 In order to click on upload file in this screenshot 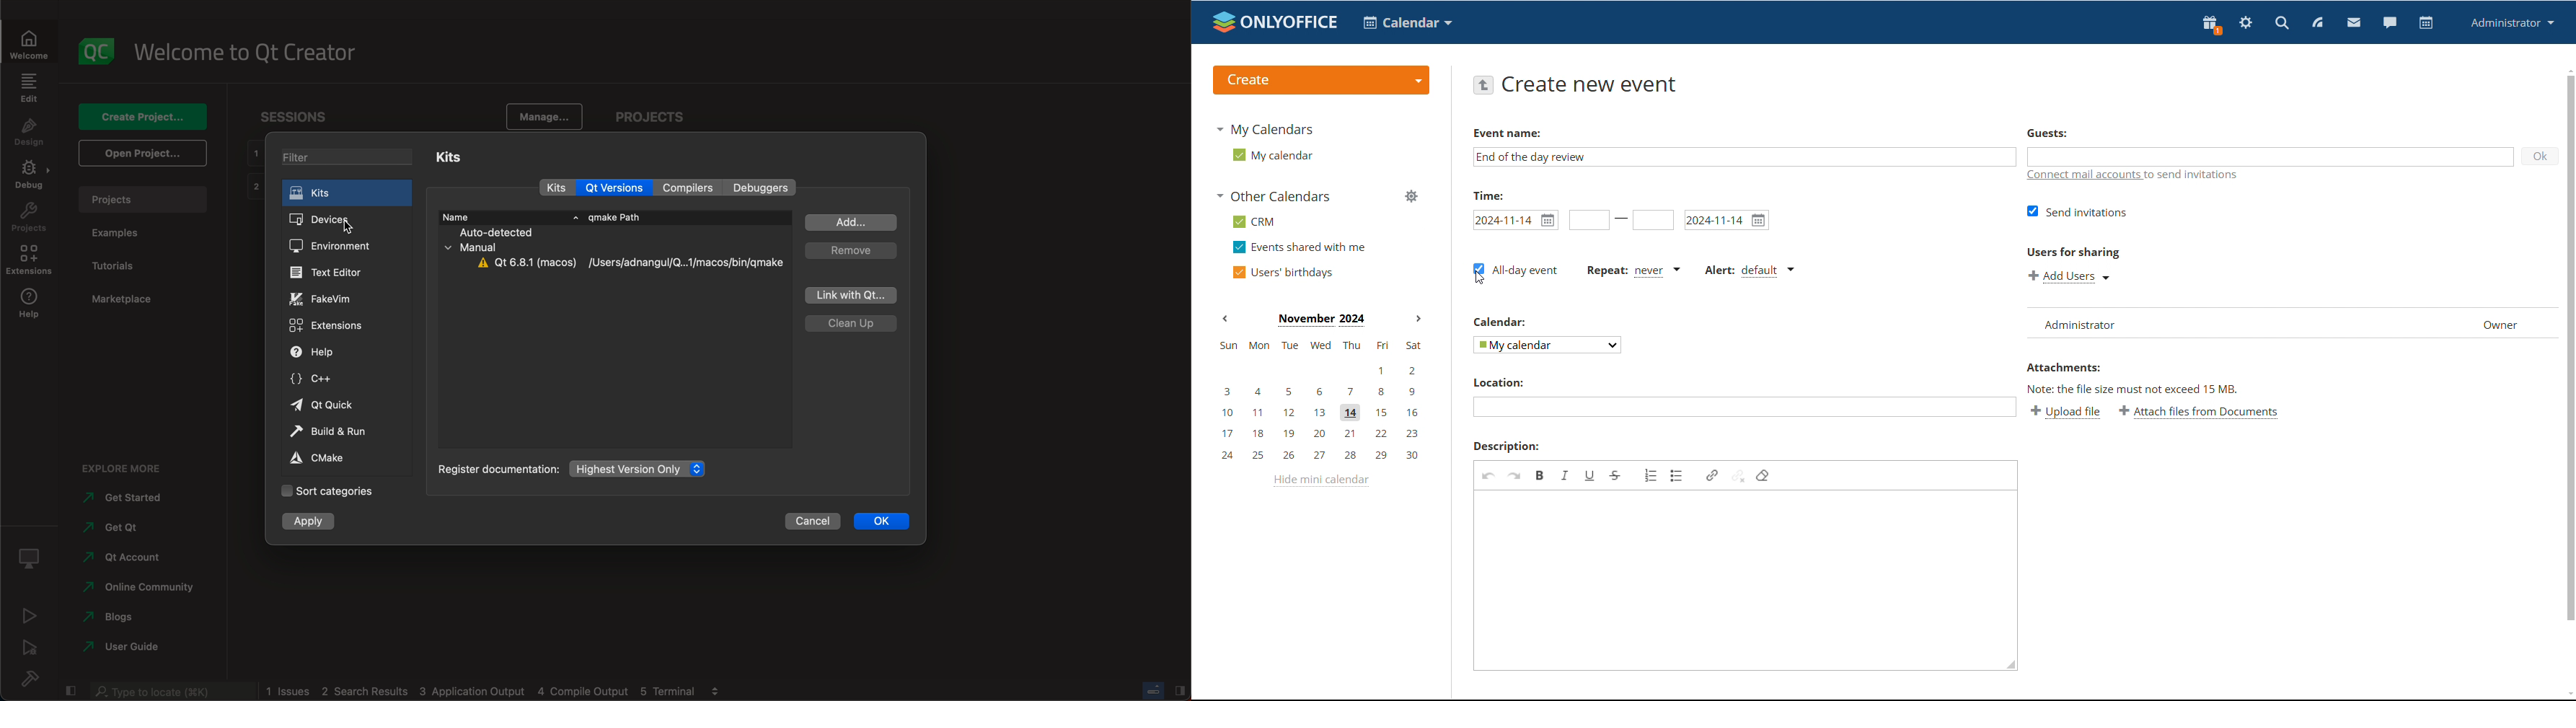, I will do `click(2065, 411)`.